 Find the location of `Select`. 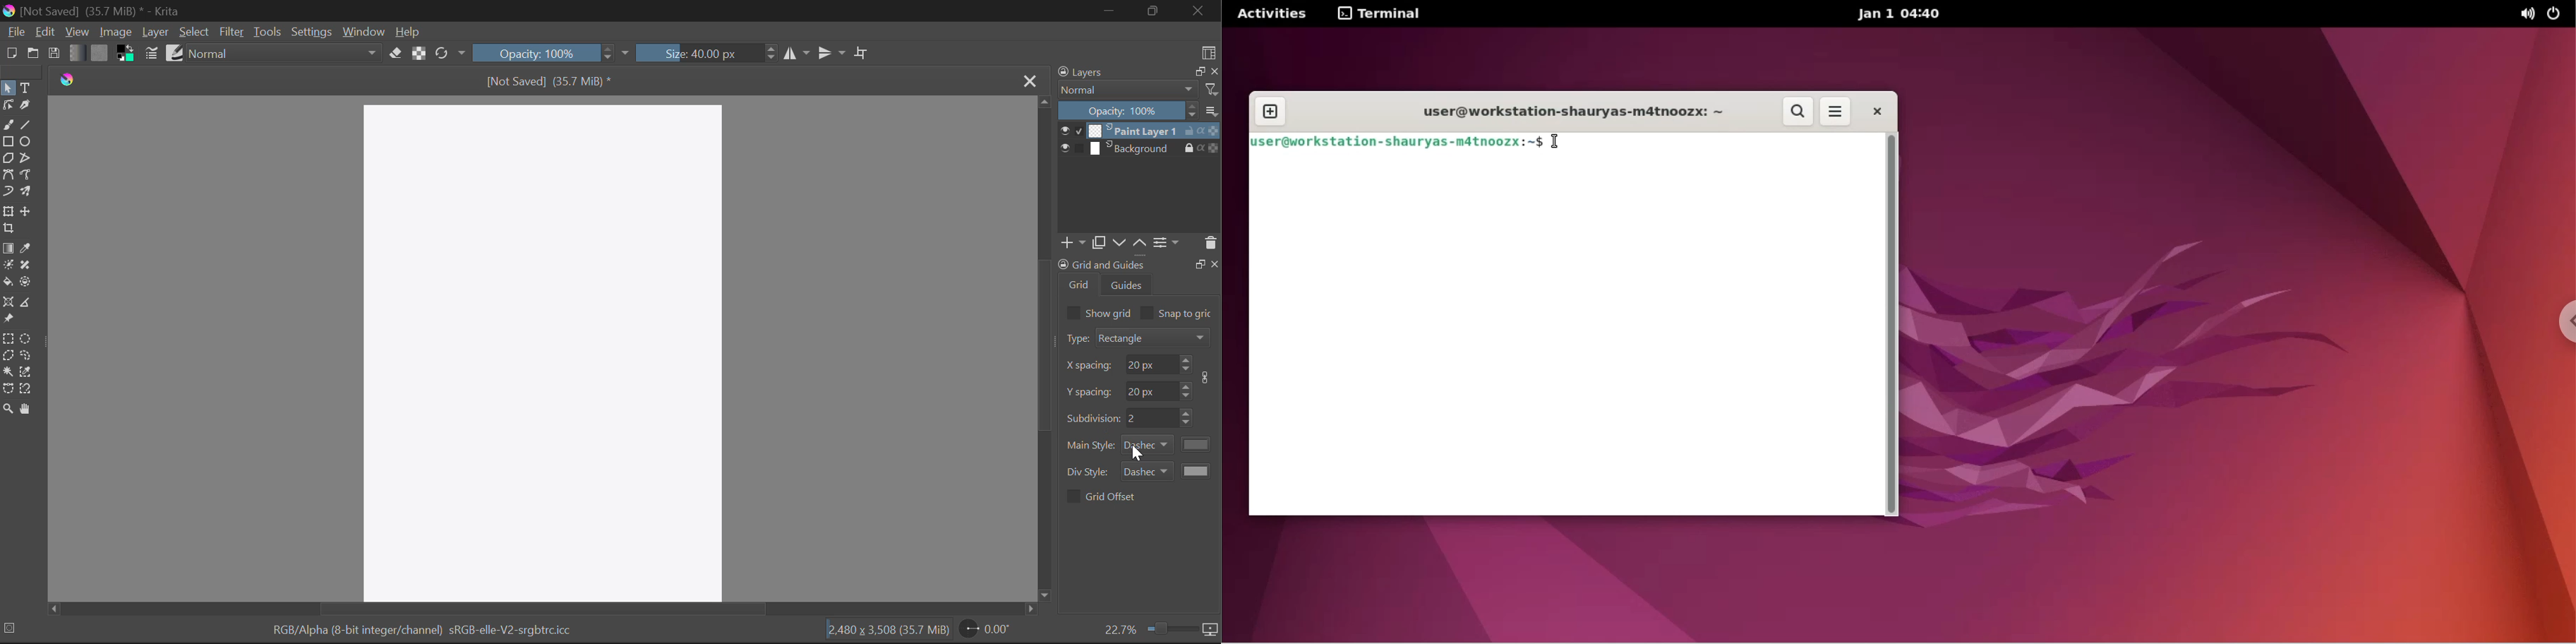

Select is located at coordinates (8, 88).